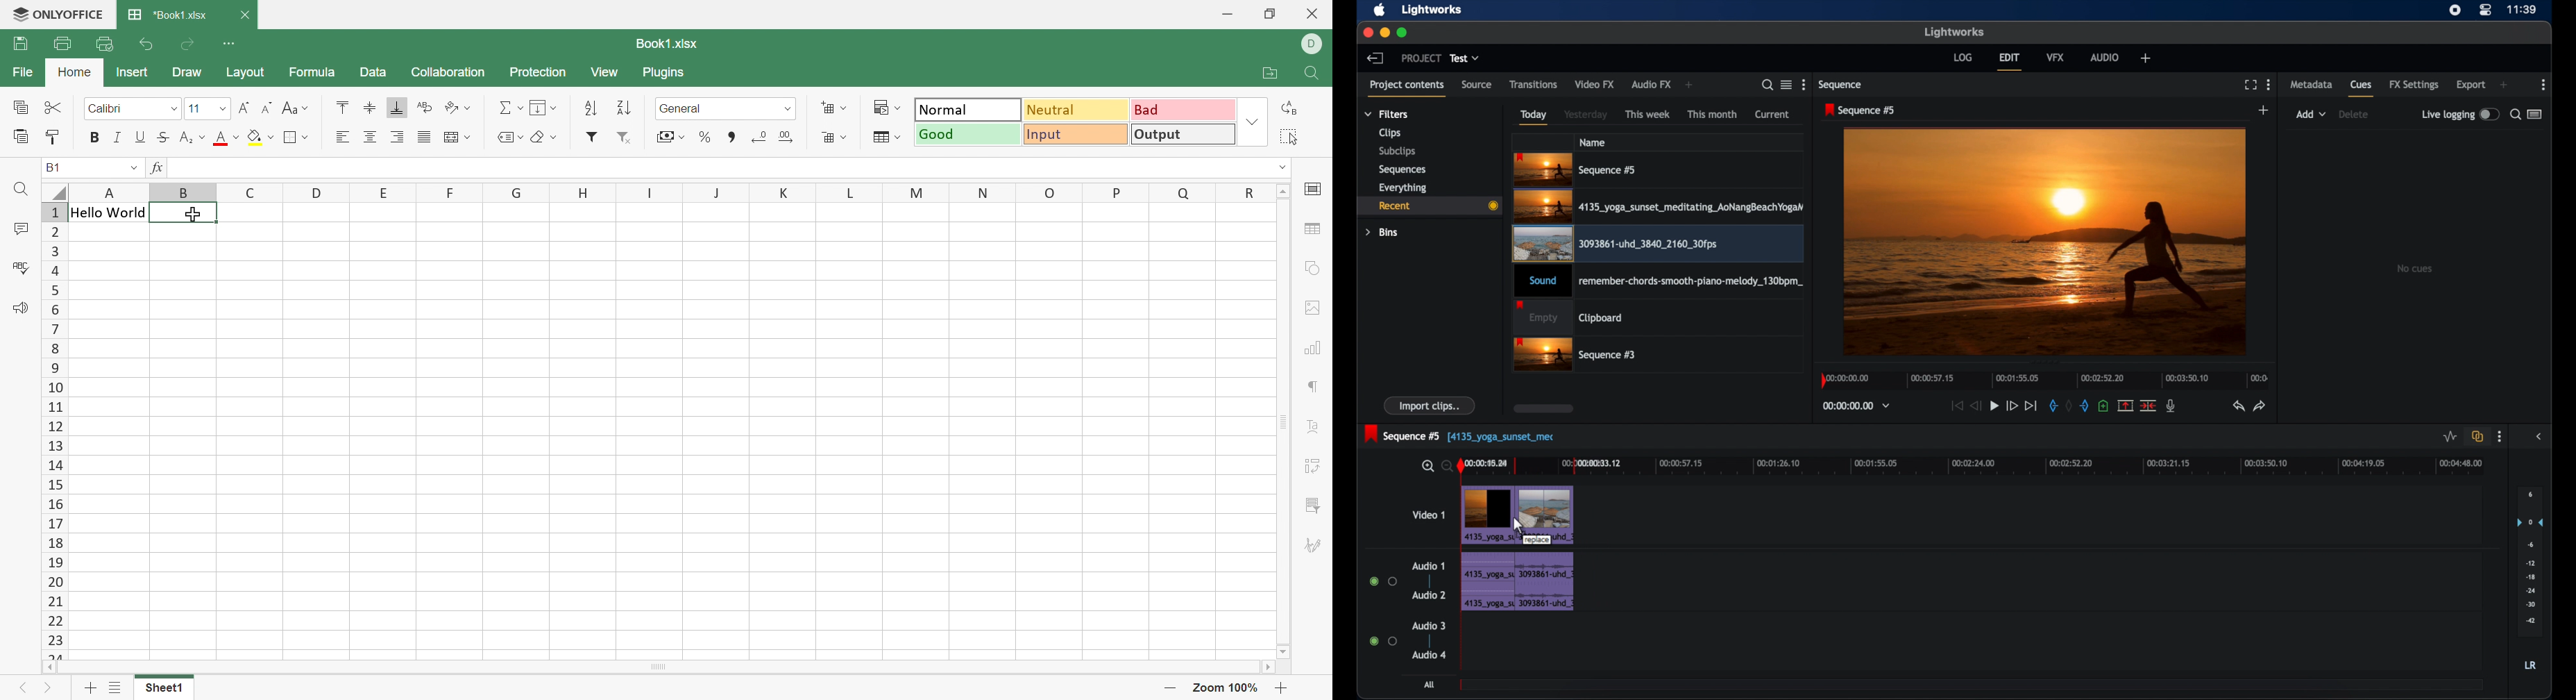 Image resolution: width=2576 pixels, height=700 pixels. Describe the element at coordinates (48, 667) in the screenshot. I see `Scroll left` at that location.